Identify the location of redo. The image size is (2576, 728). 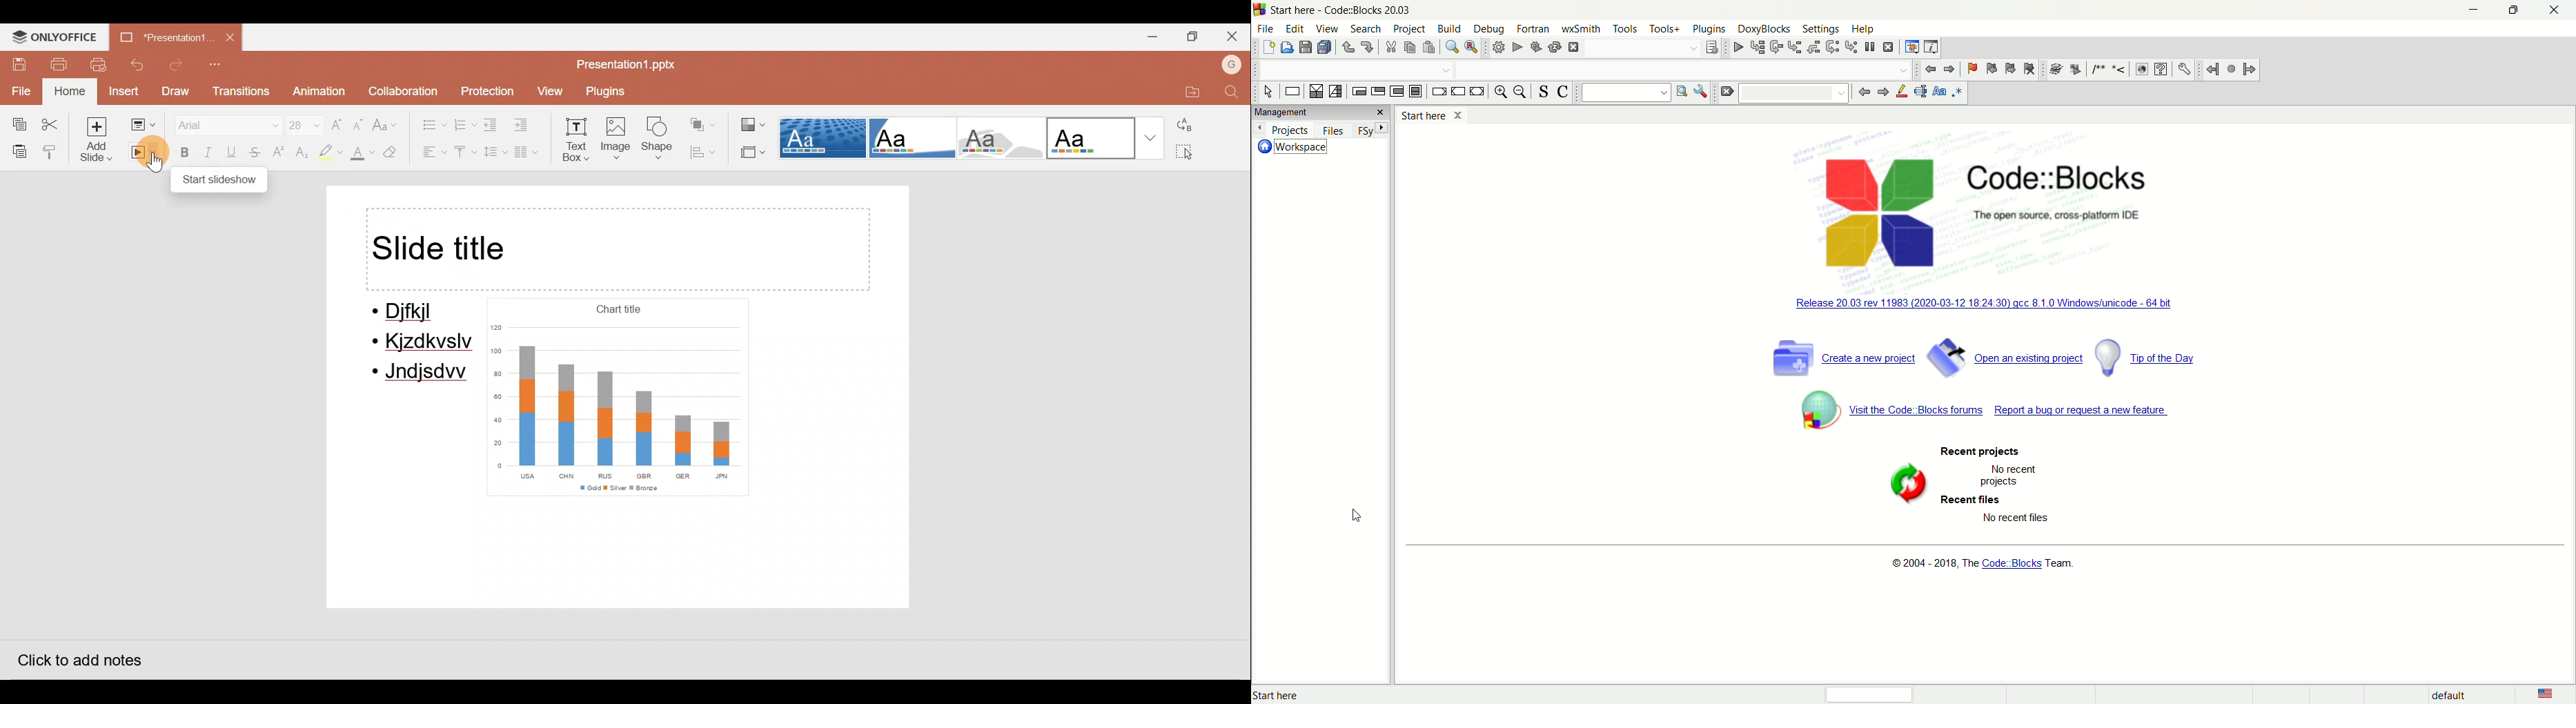
(1368, 46).